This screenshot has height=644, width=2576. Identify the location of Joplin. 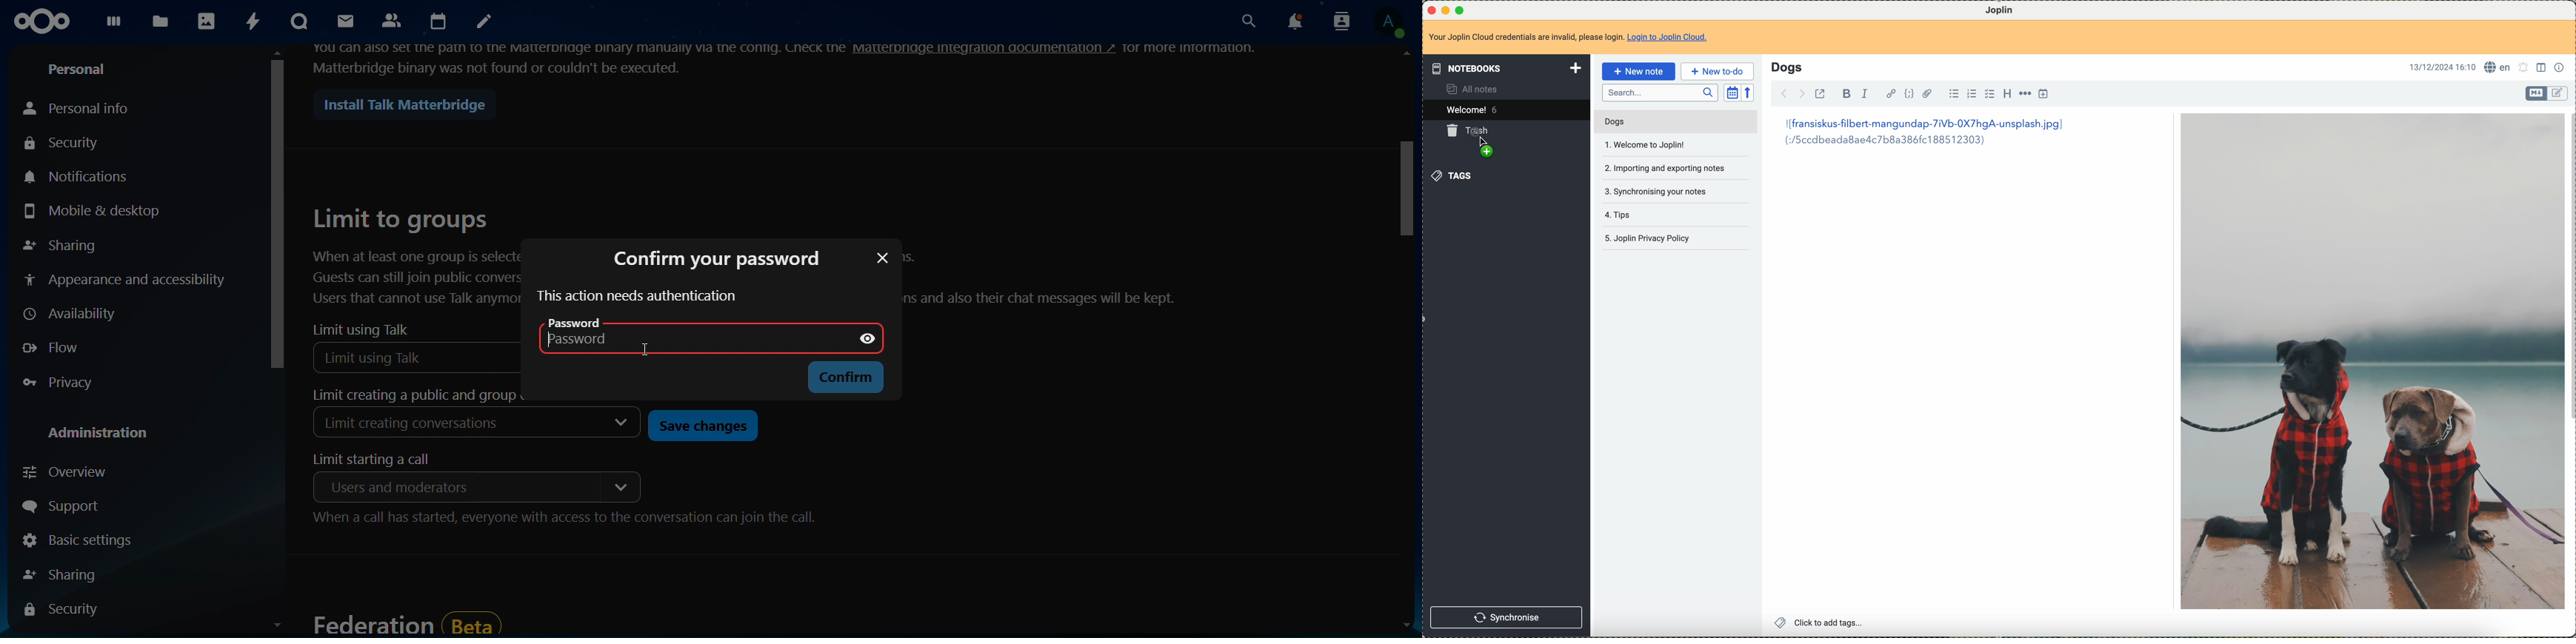
(1998, 10).